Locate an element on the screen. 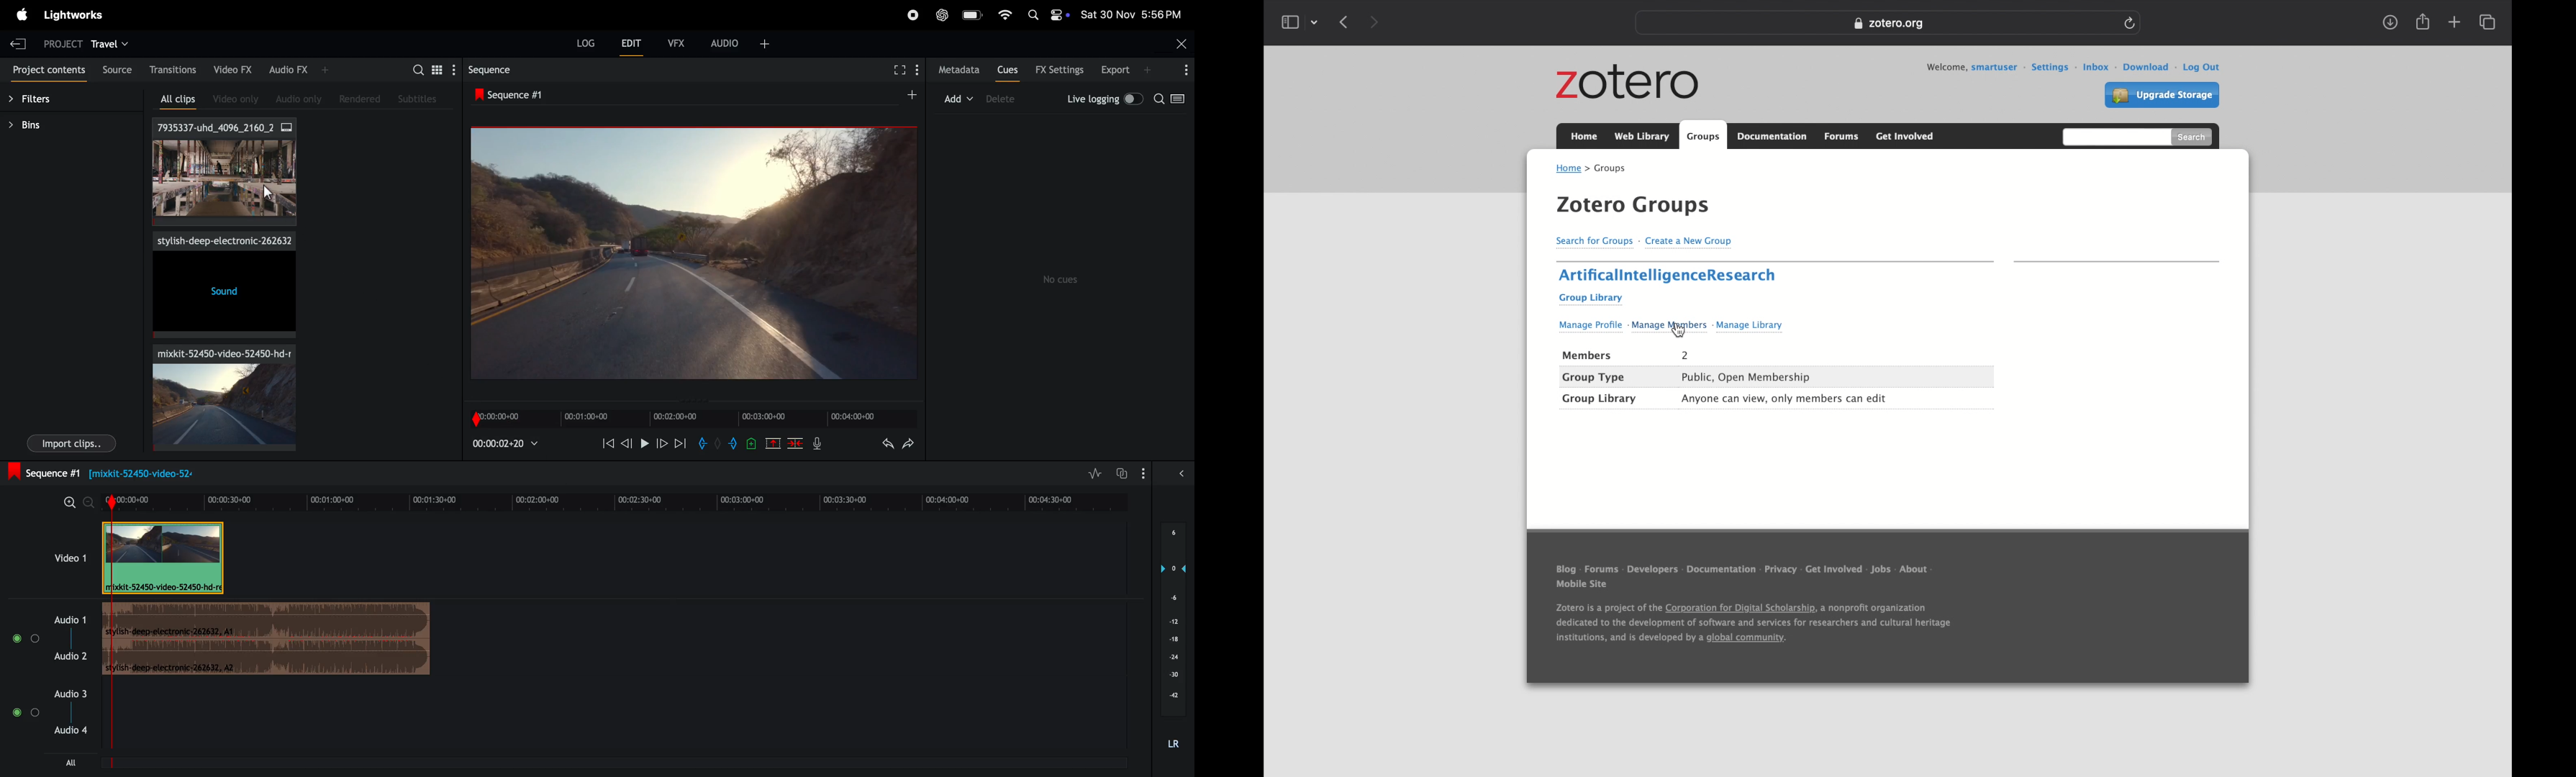 The image size is (2576, 784). documentation is located at coordinates (1772, 137).